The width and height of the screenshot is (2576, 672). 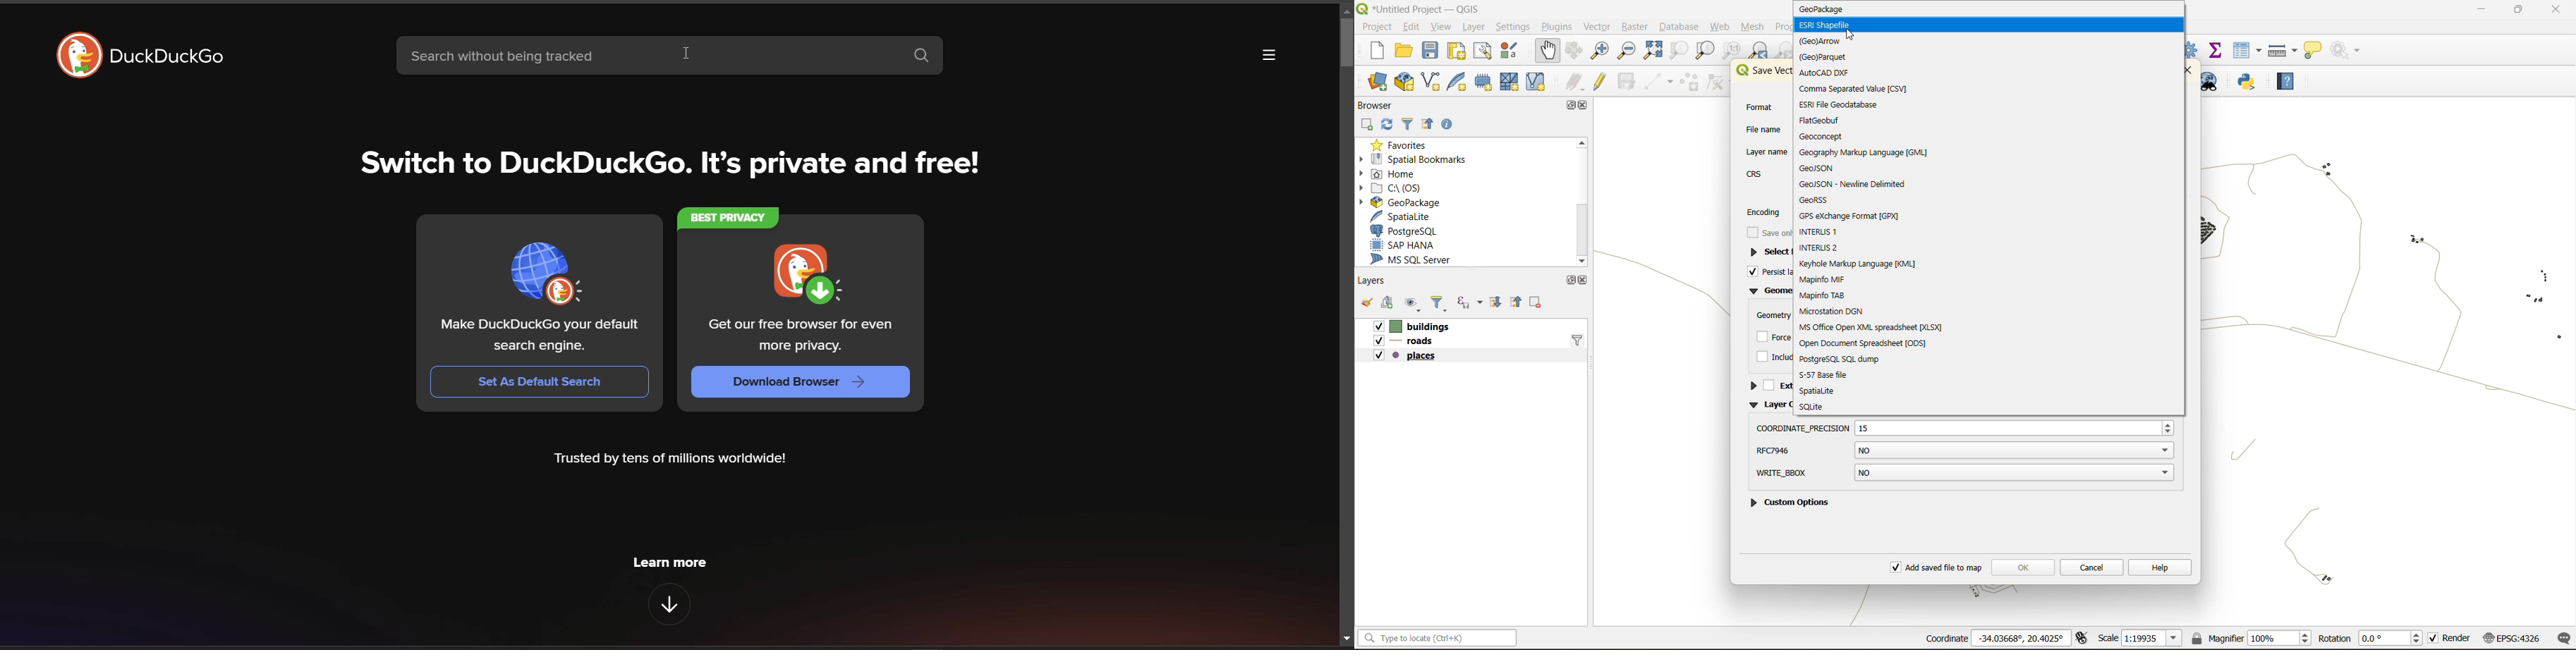 I want to click on new geopackage layer, so click(x=1404, y=83).